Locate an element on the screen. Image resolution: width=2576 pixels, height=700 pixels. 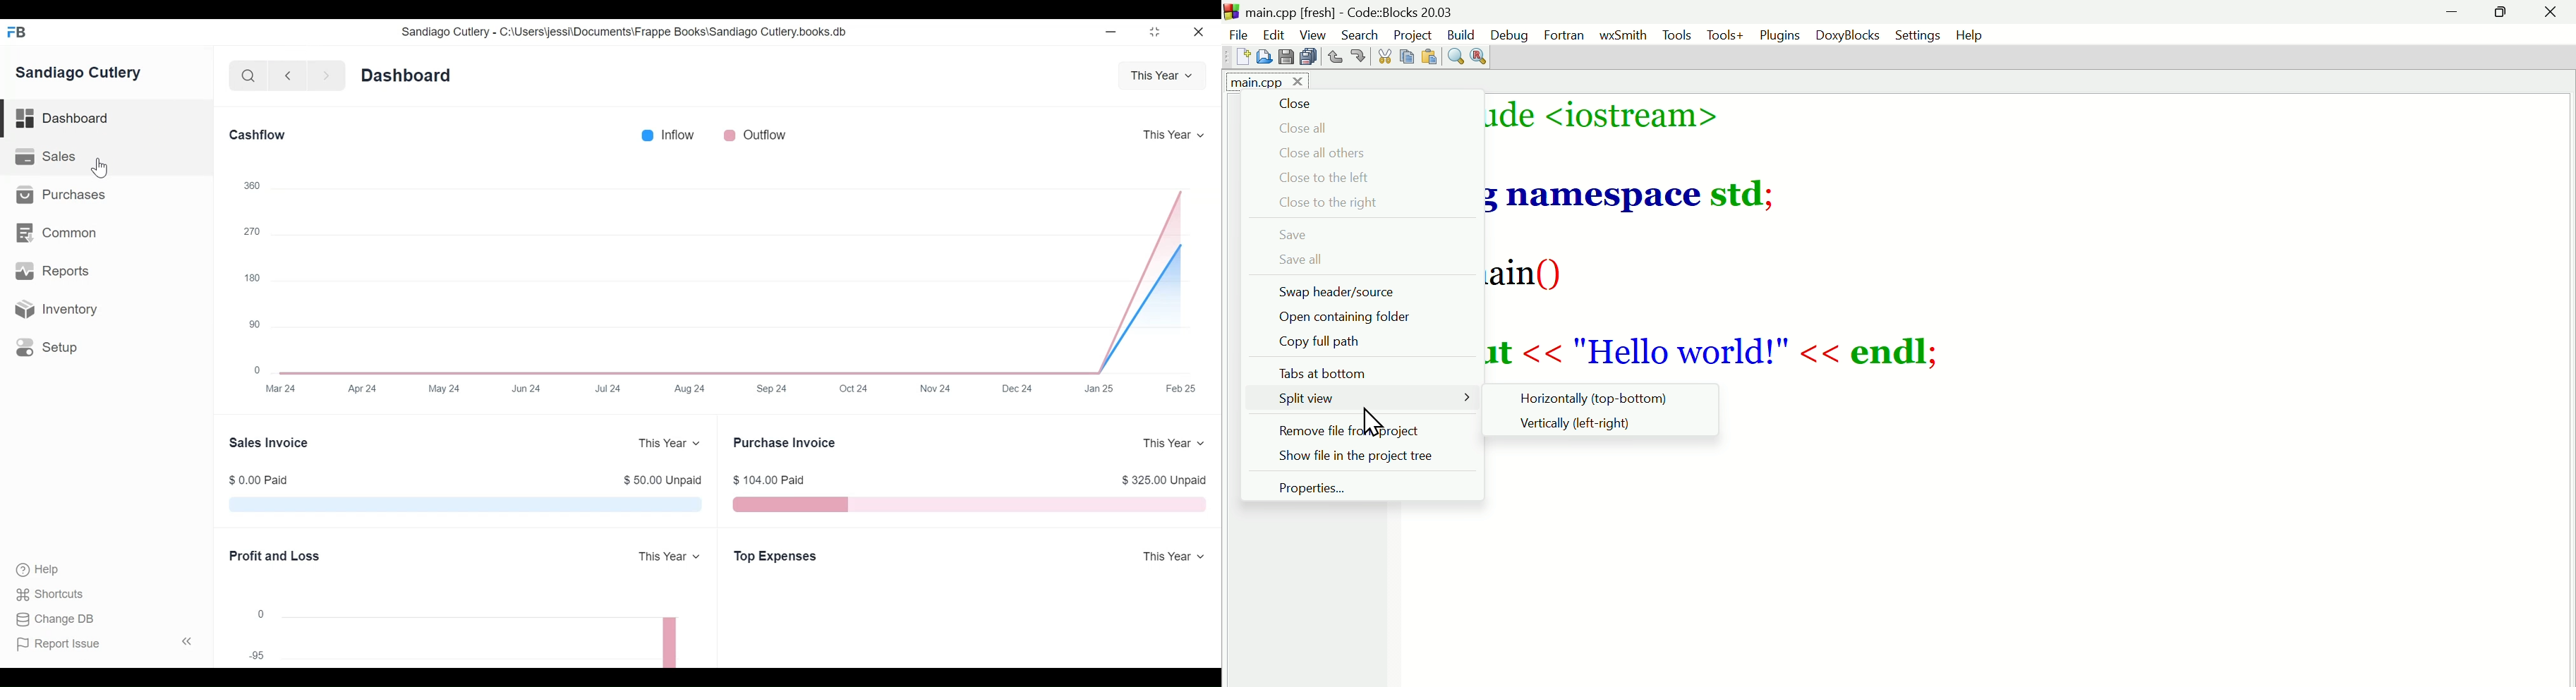
Frappe Books is located at coordinates (18, 32).